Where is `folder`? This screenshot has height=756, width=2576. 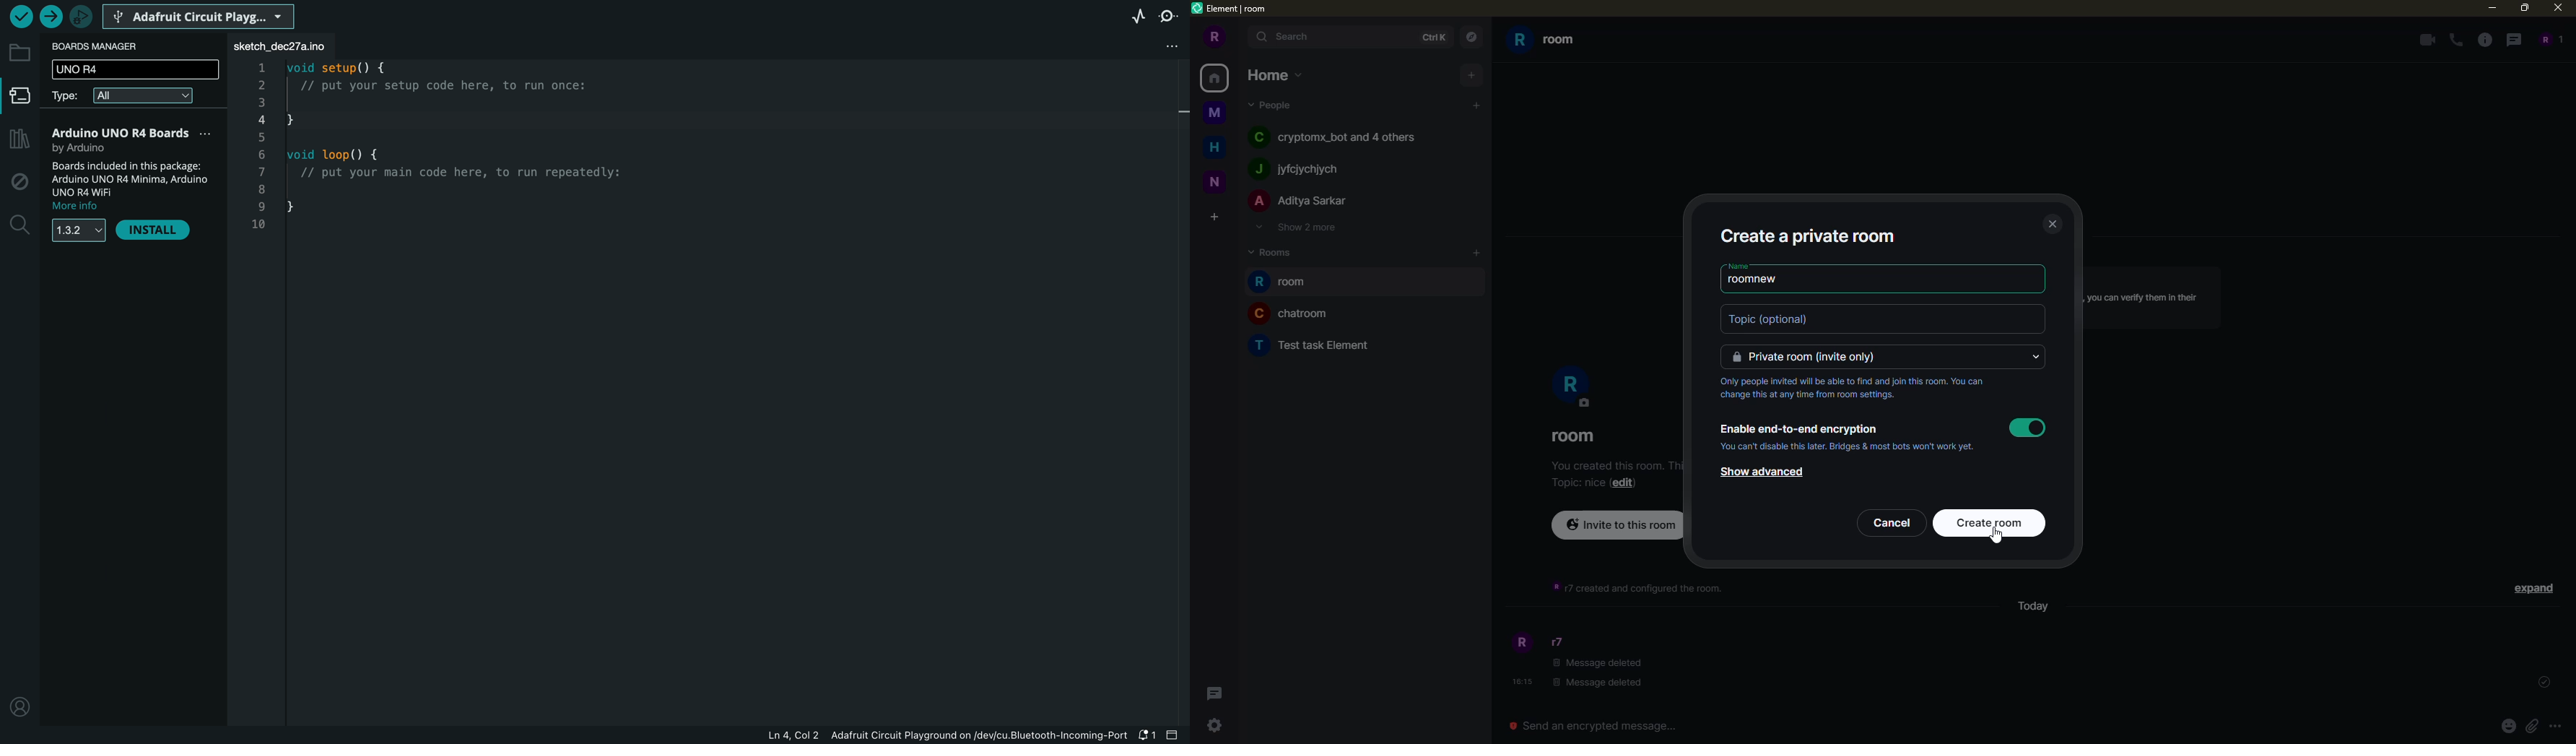 folder is located at coordinates (19, 52).